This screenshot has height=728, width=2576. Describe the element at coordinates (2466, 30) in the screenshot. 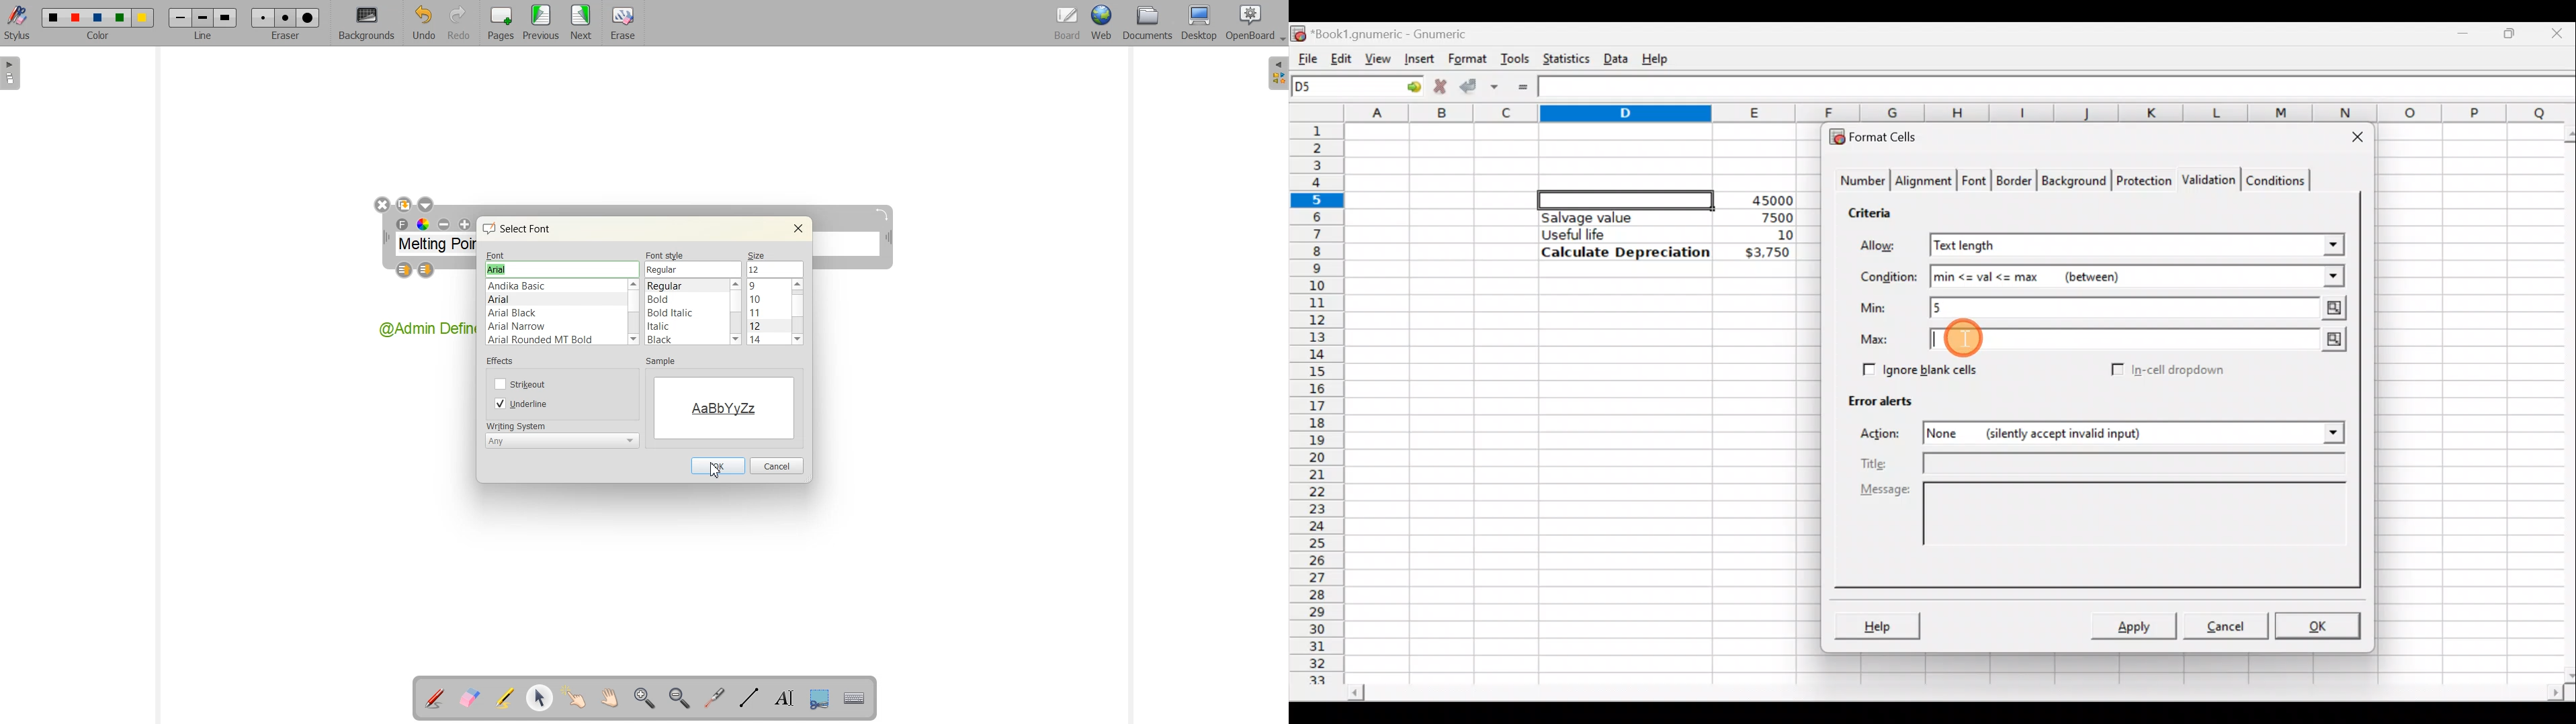

I see `Minimize` at that location.